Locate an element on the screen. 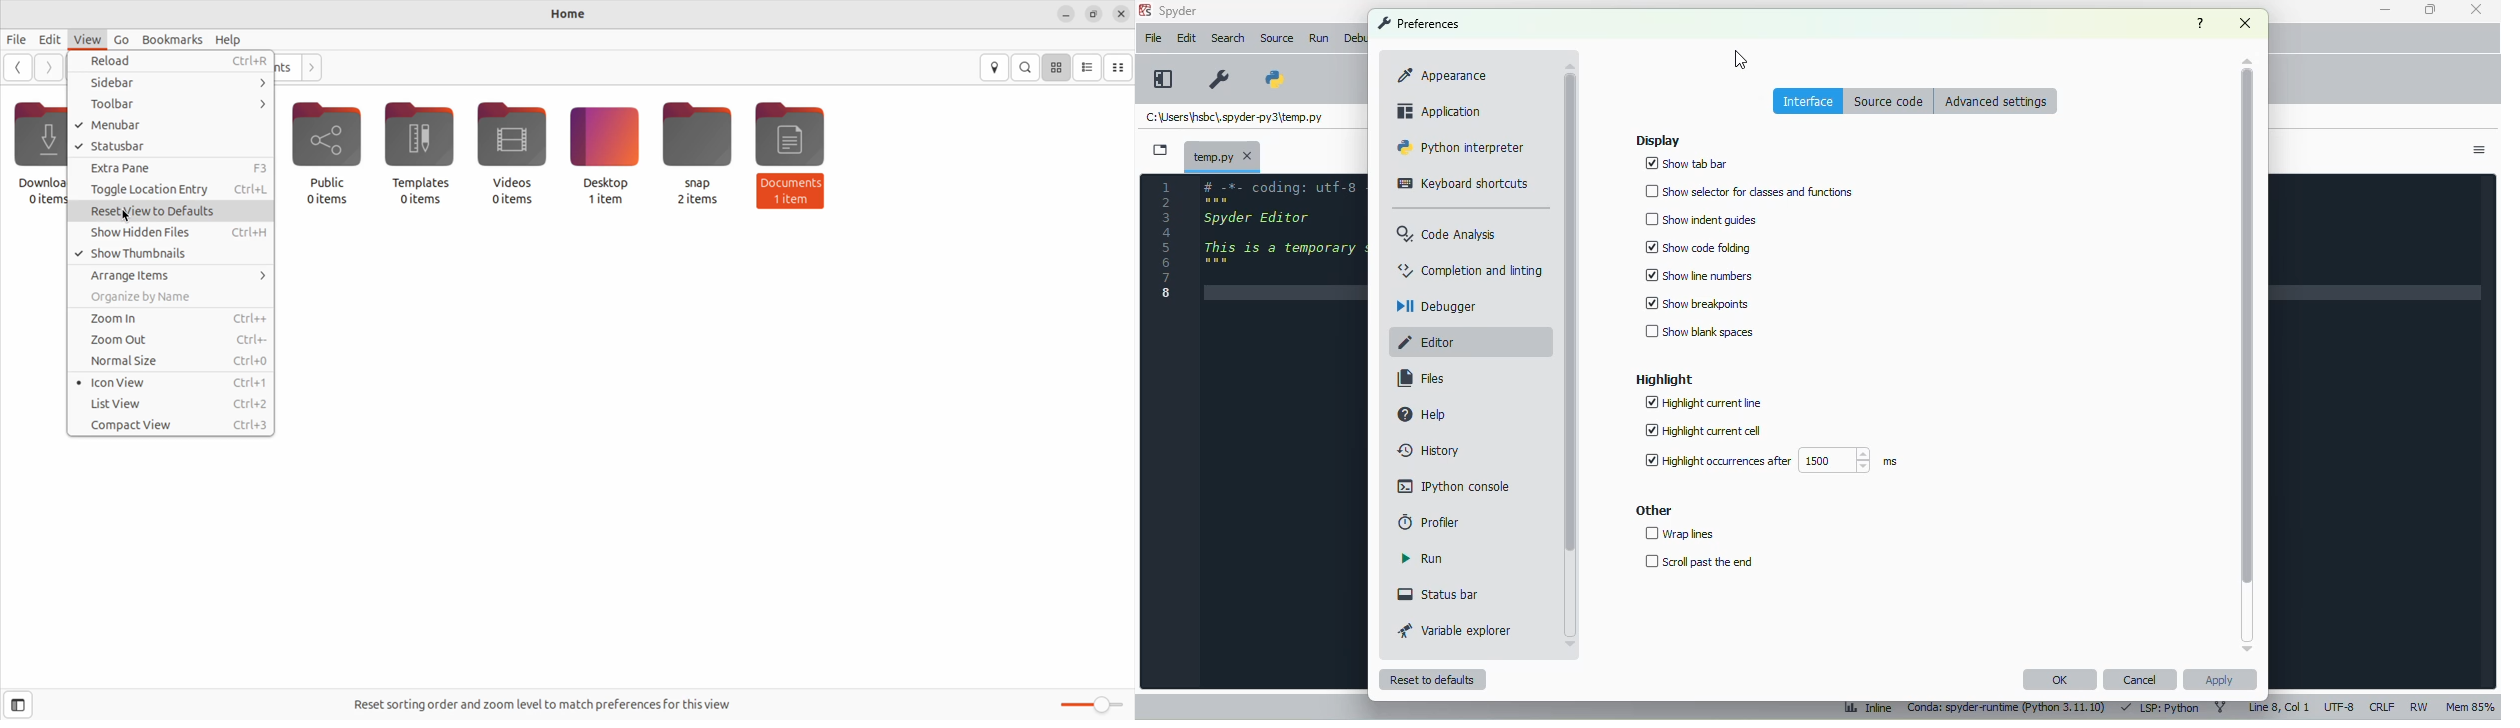 The width and height of the screenshot is (2520, 728). debugger is located at coordinates (1437, 307).